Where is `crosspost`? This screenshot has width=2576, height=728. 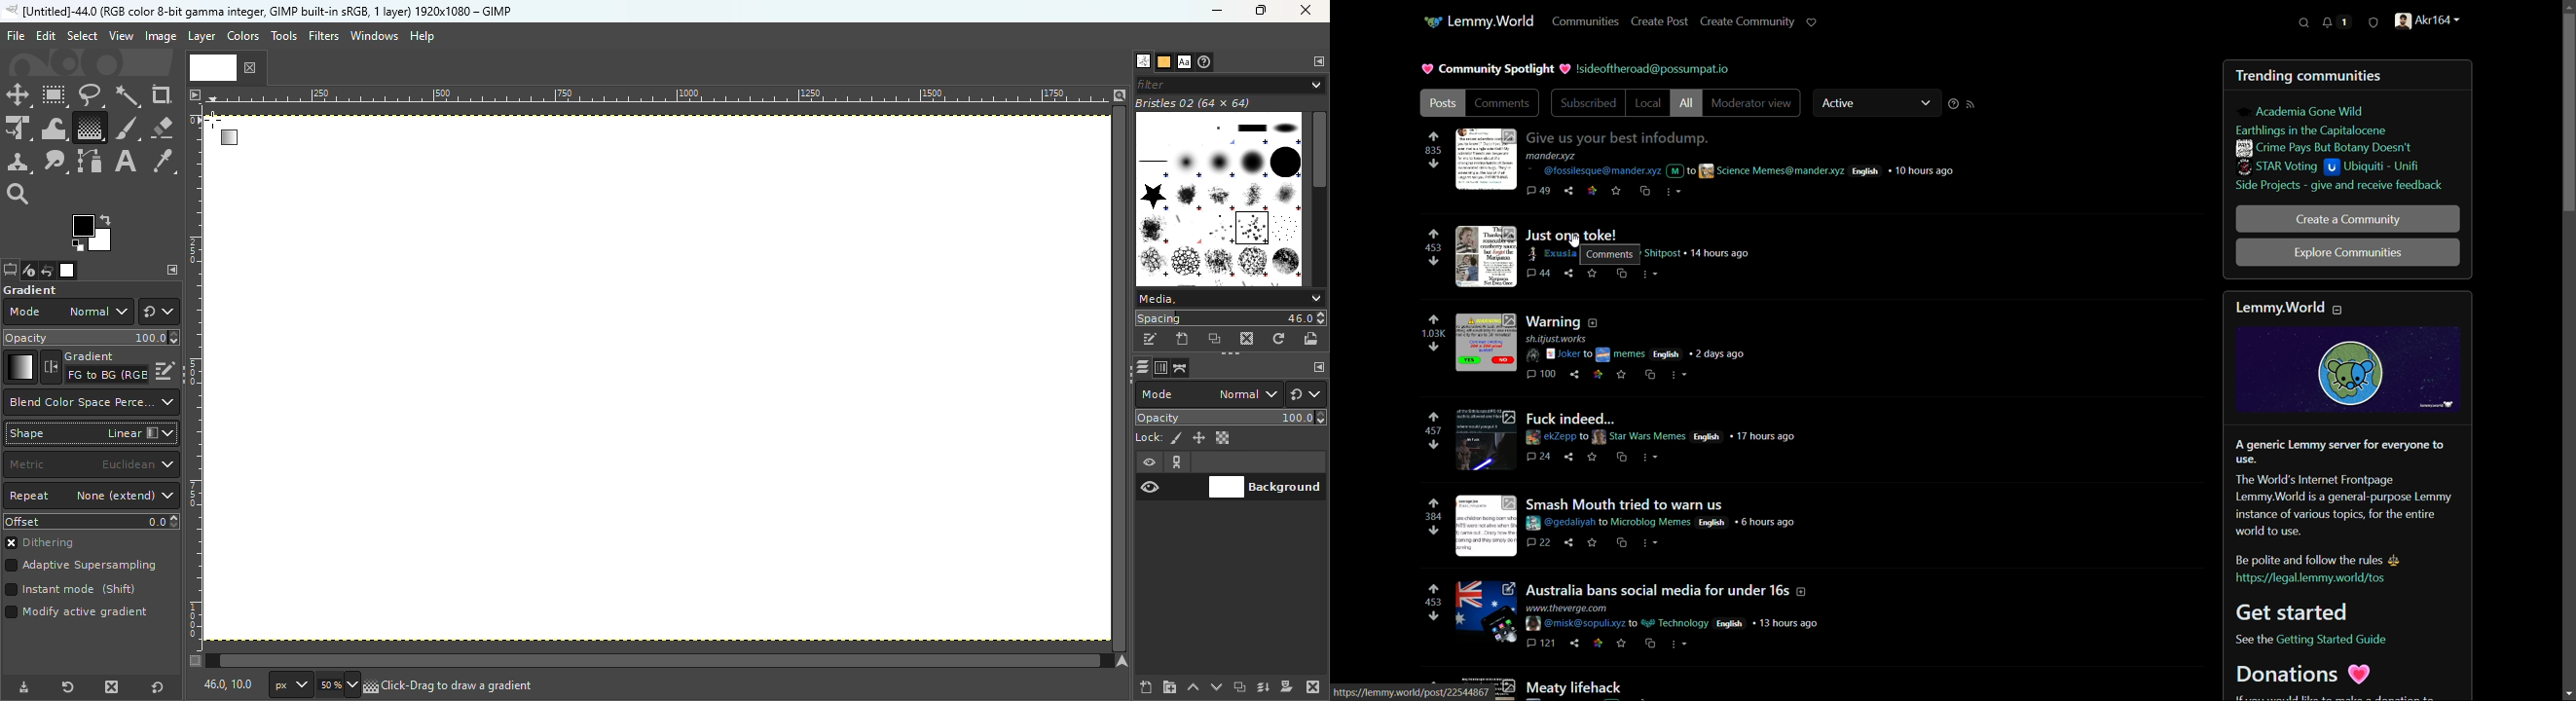
crosspost is located at coordinates (1625, 543).